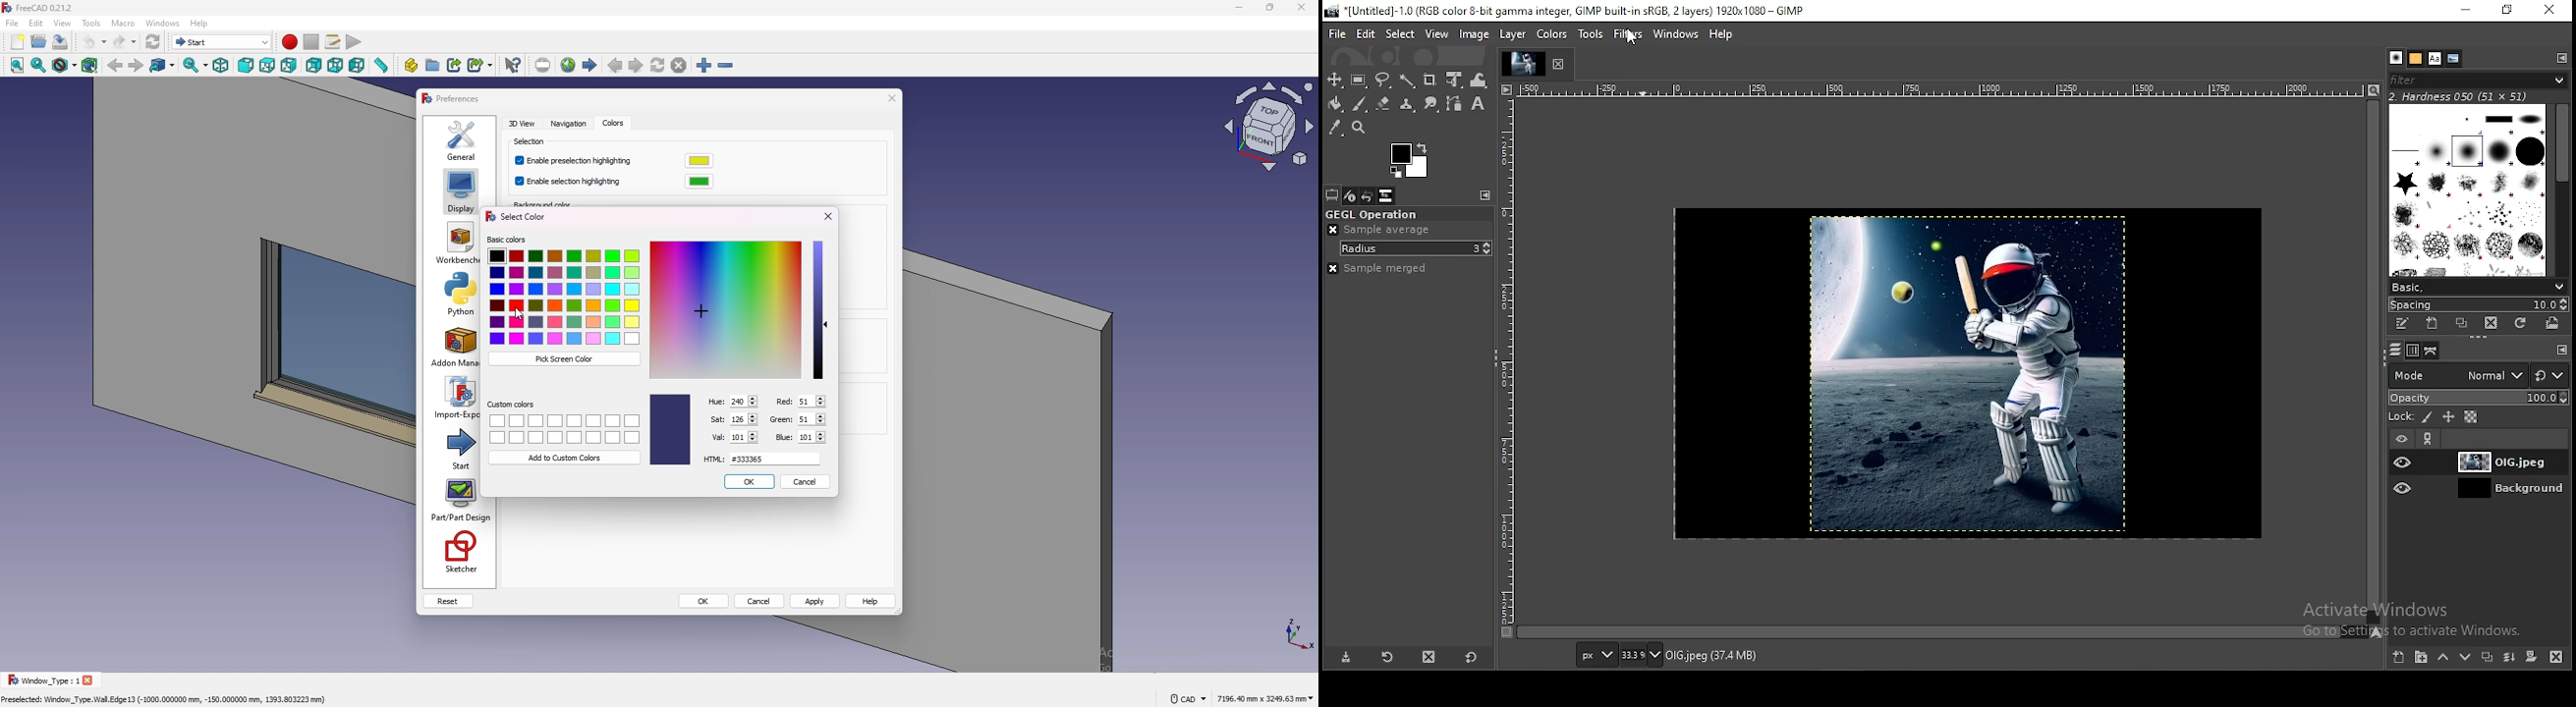  What do you see at coordinates (812, 437) in the screenshot?
I see `101` at bounding box center [812, 437].